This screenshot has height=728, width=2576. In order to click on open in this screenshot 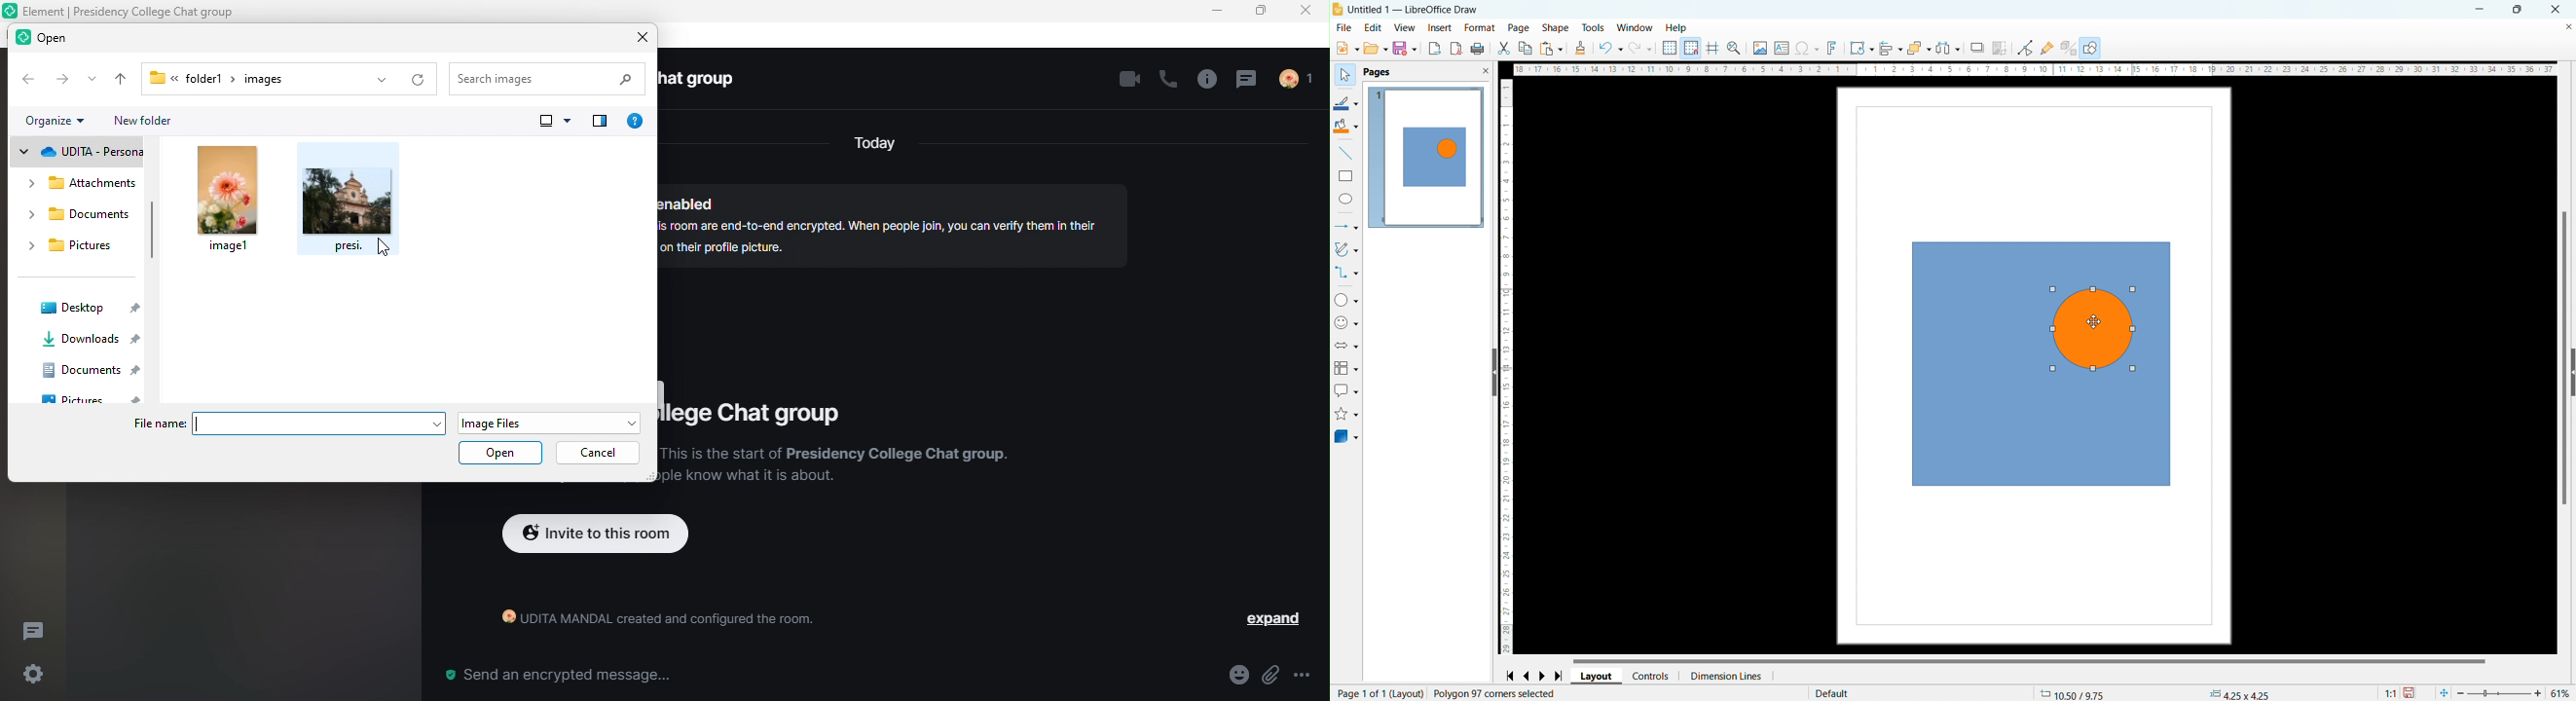, I will do `click(1376, 47)`.